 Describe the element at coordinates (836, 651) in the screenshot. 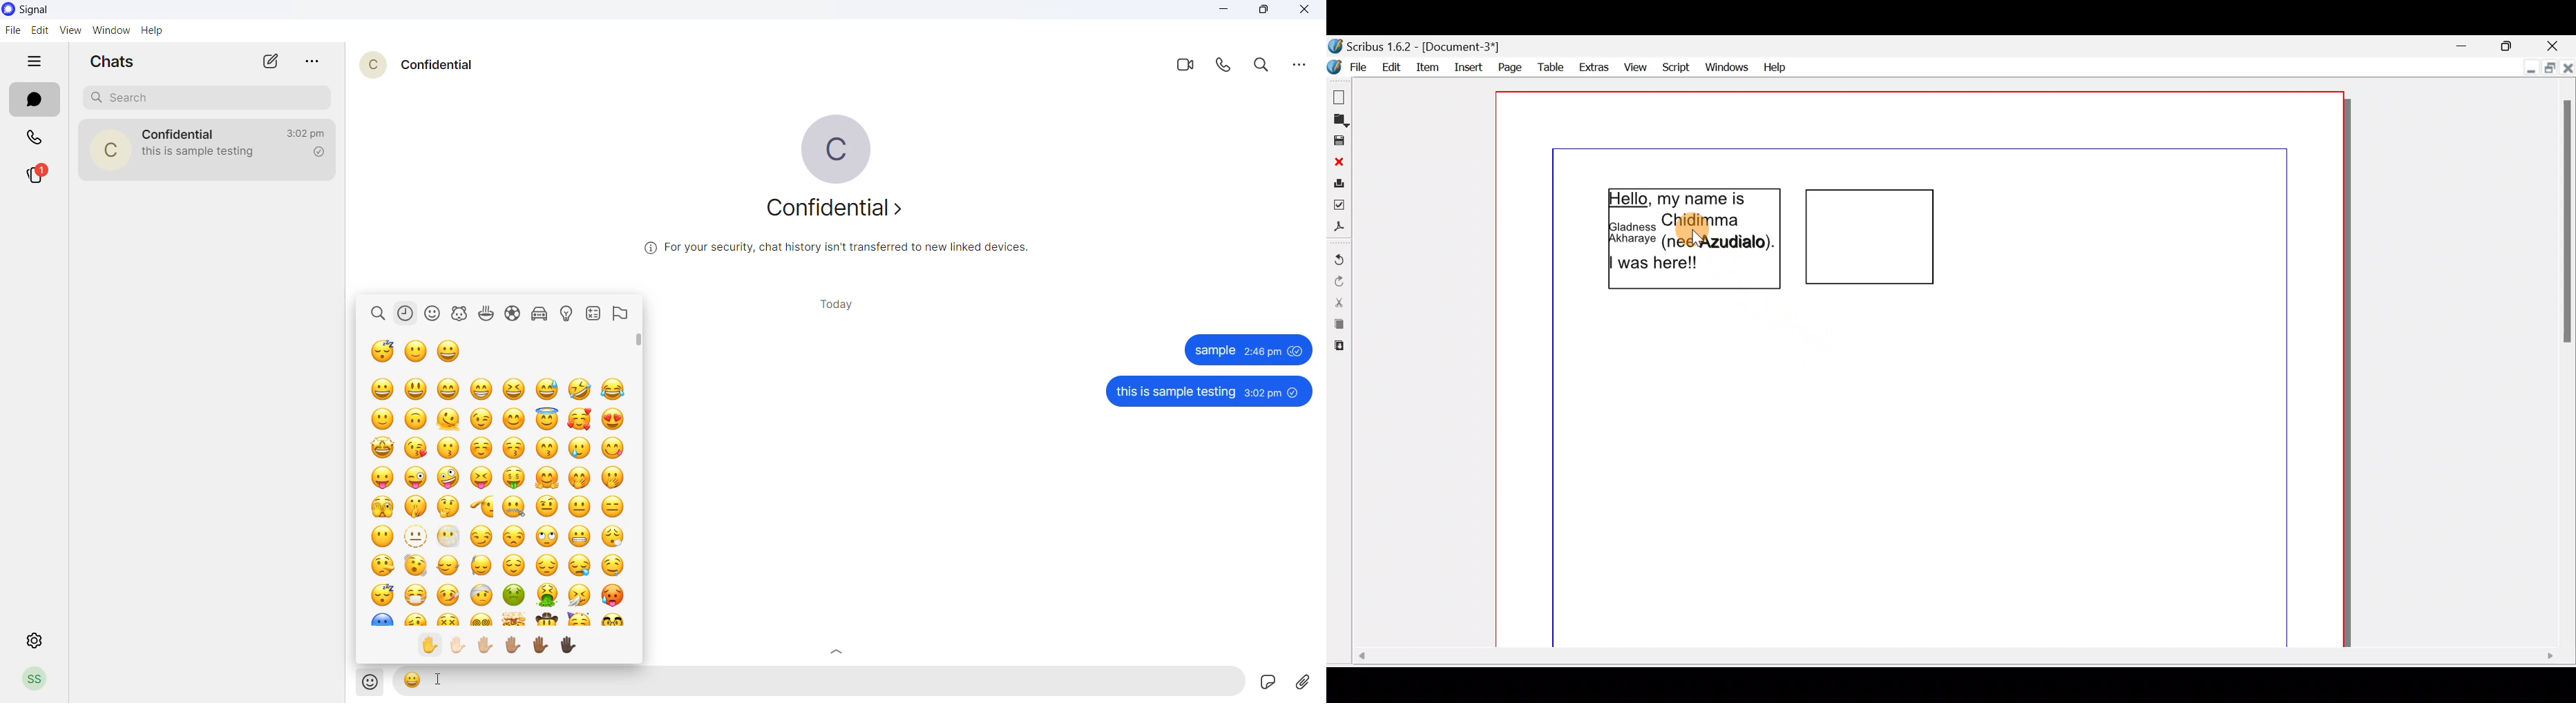

I see `Scroll up` at that location.